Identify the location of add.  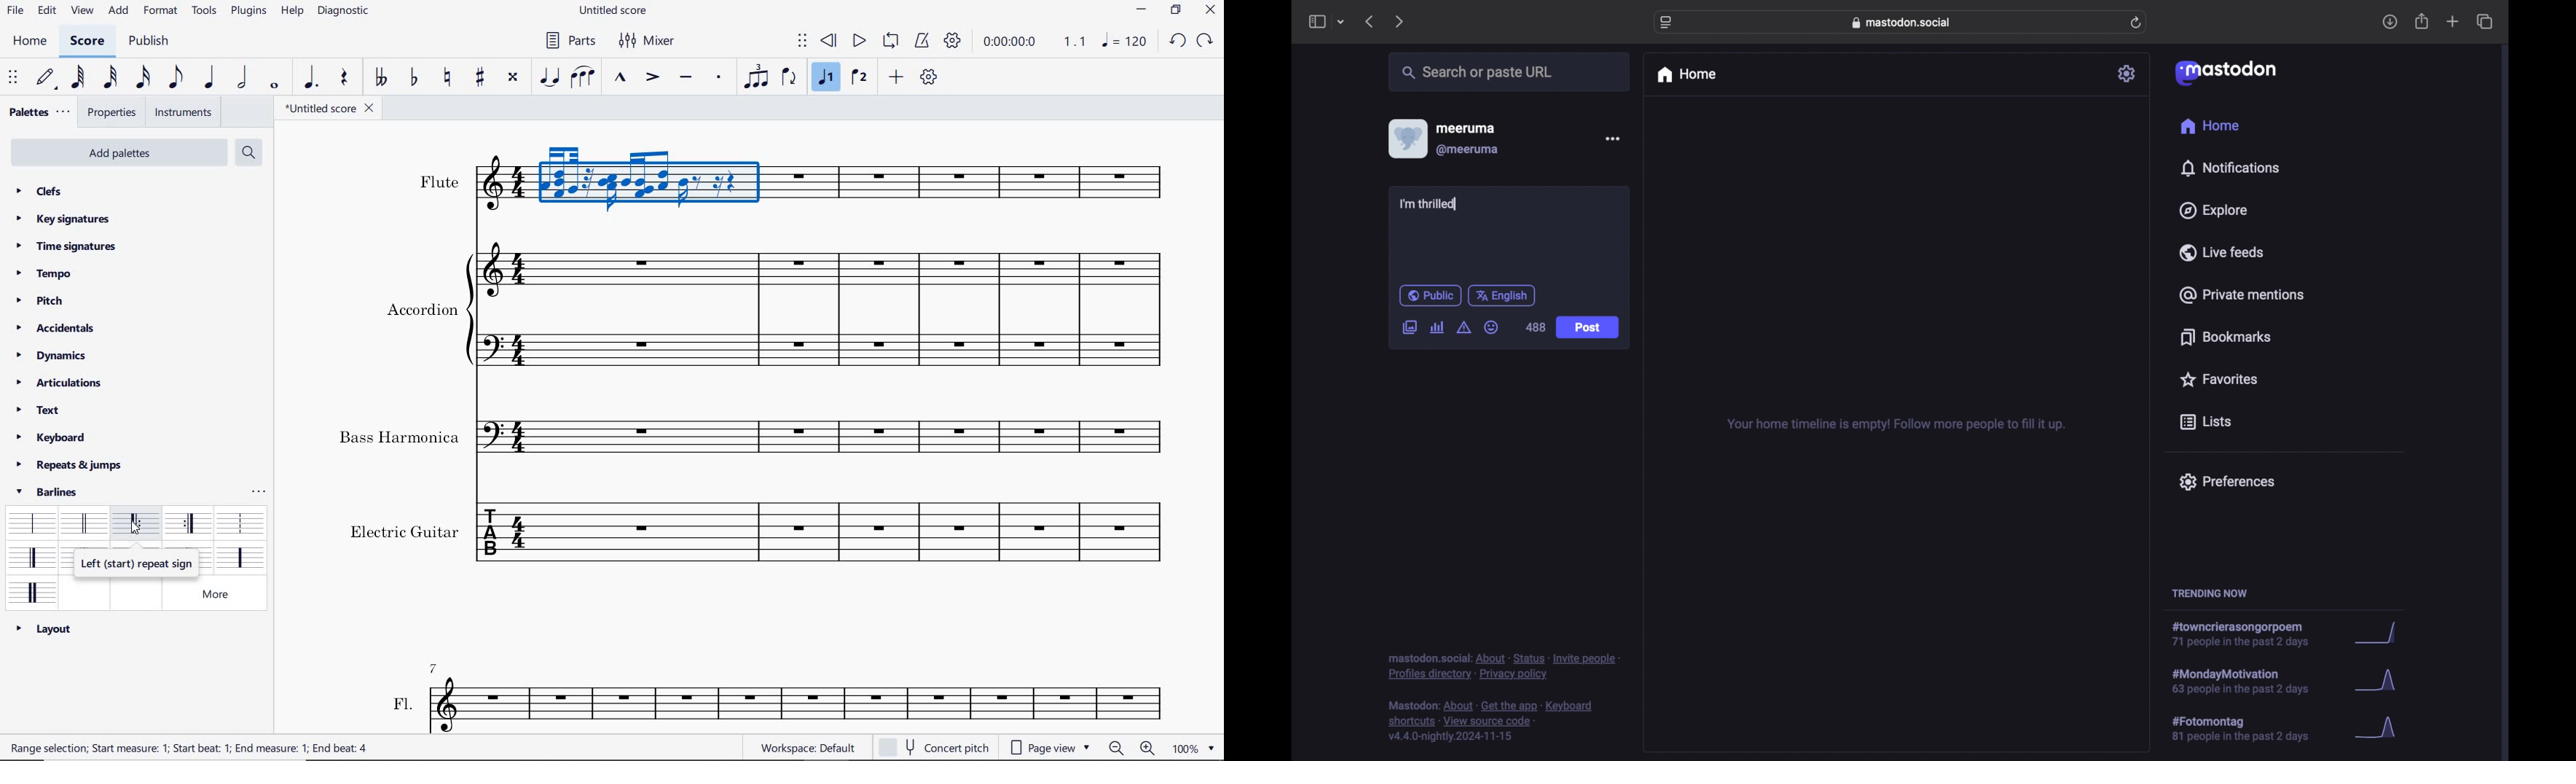
(119, 10).